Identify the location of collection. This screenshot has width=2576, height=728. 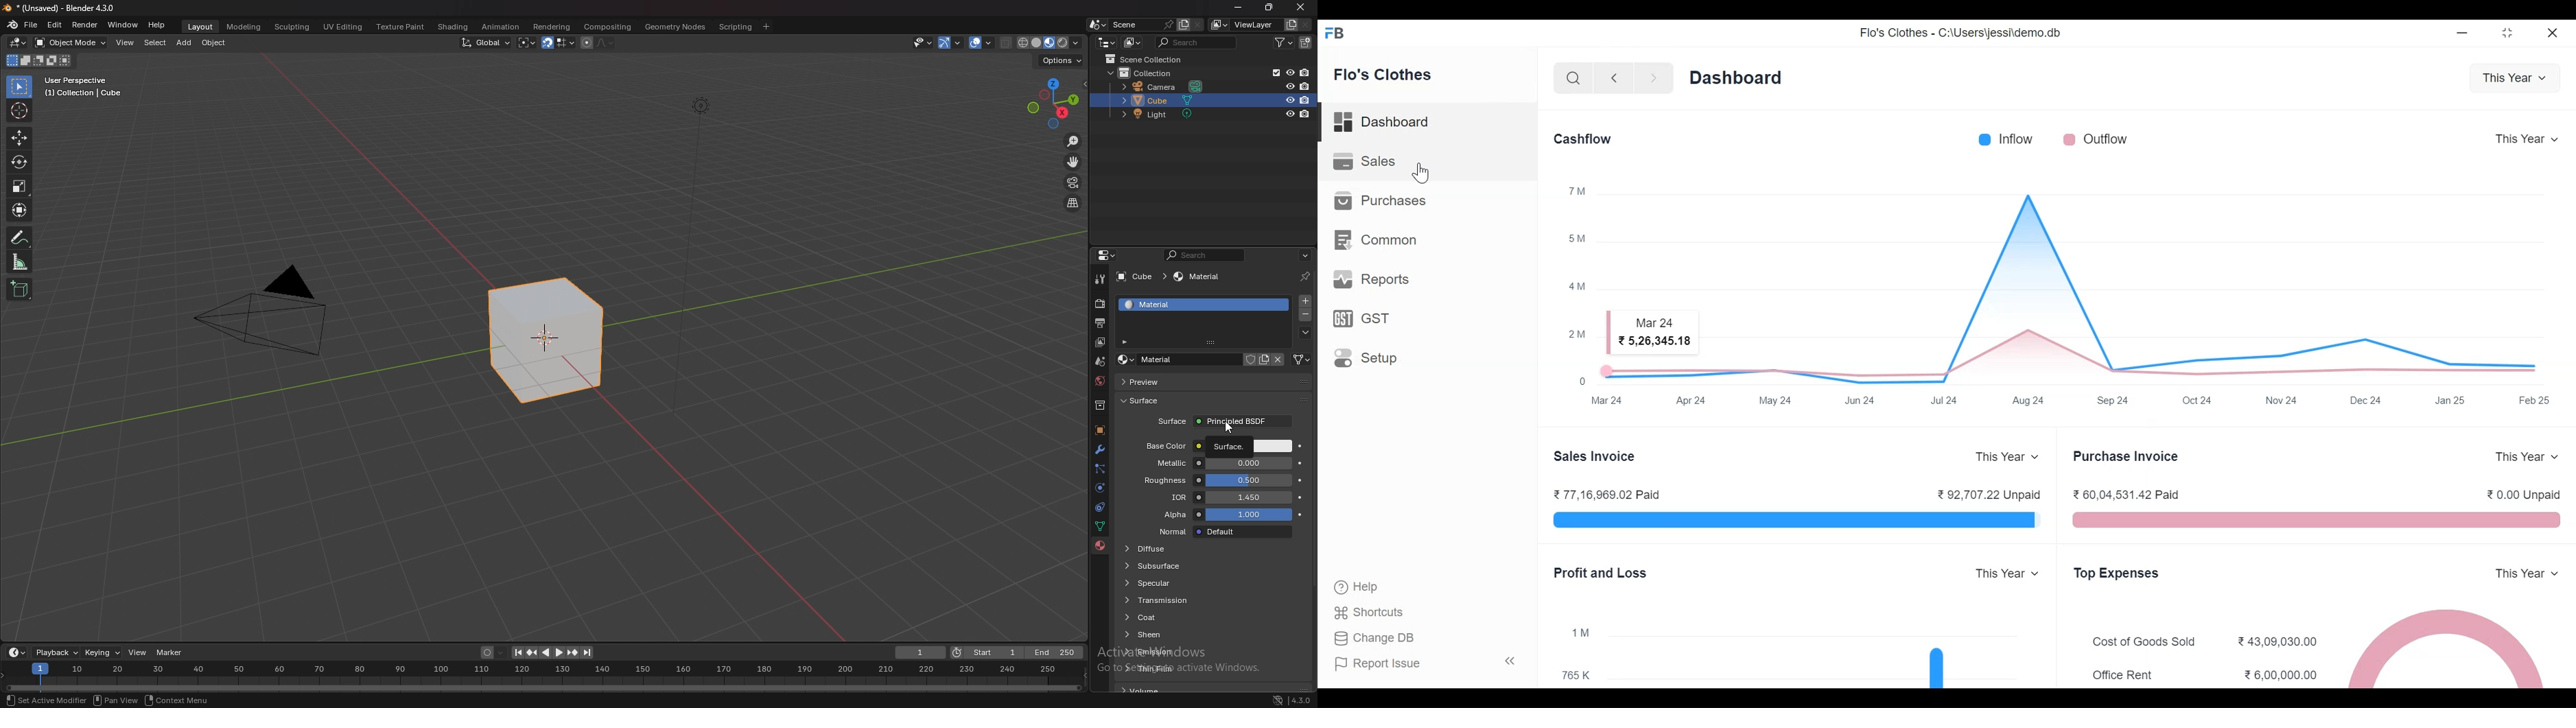
(1154, 73).